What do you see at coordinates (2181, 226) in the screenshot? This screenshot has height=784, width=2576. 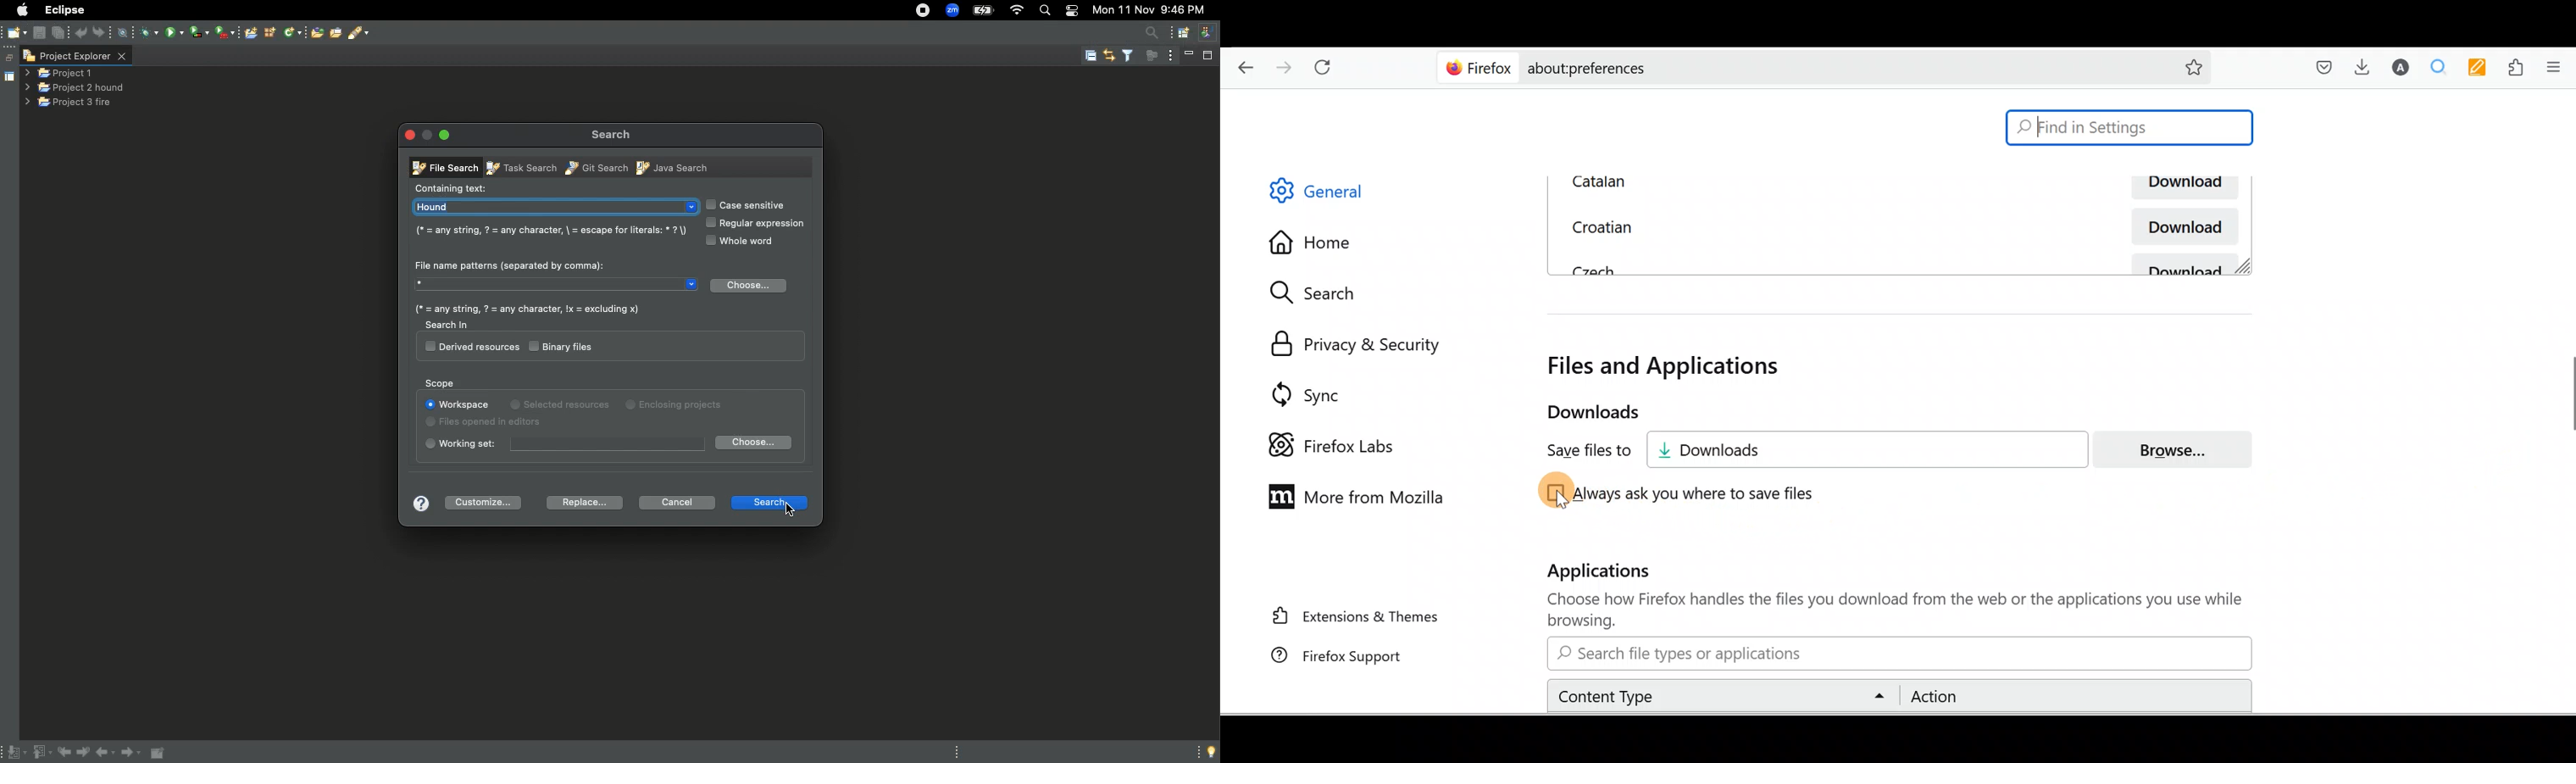 I see `Download` at bounding box center [2181, 226].